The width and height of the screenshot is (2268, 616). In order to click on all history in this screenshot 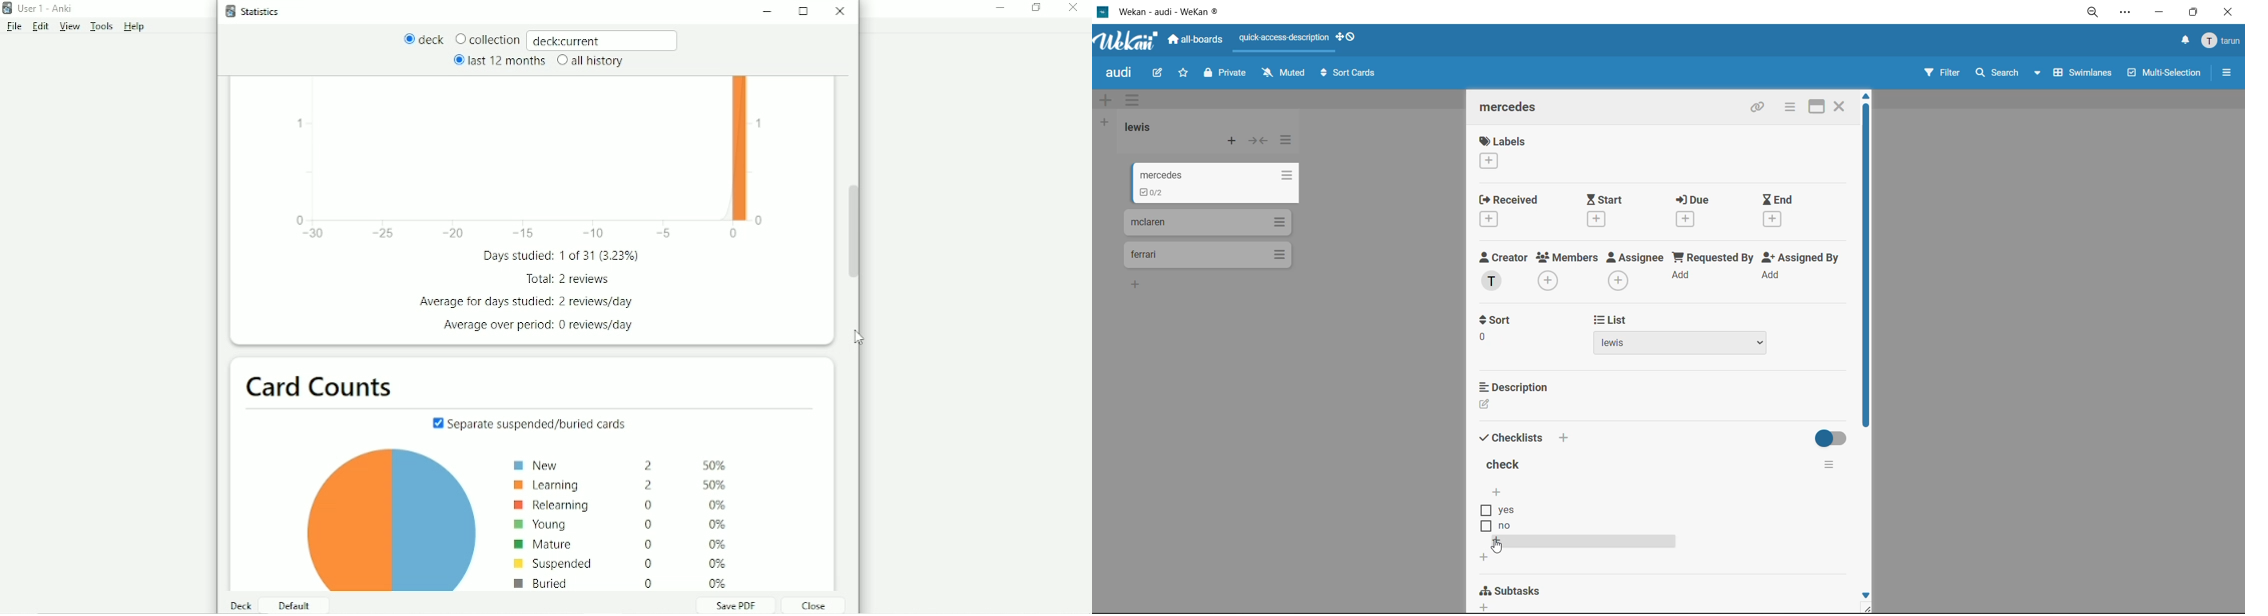, I will do `click(589, 61)`.